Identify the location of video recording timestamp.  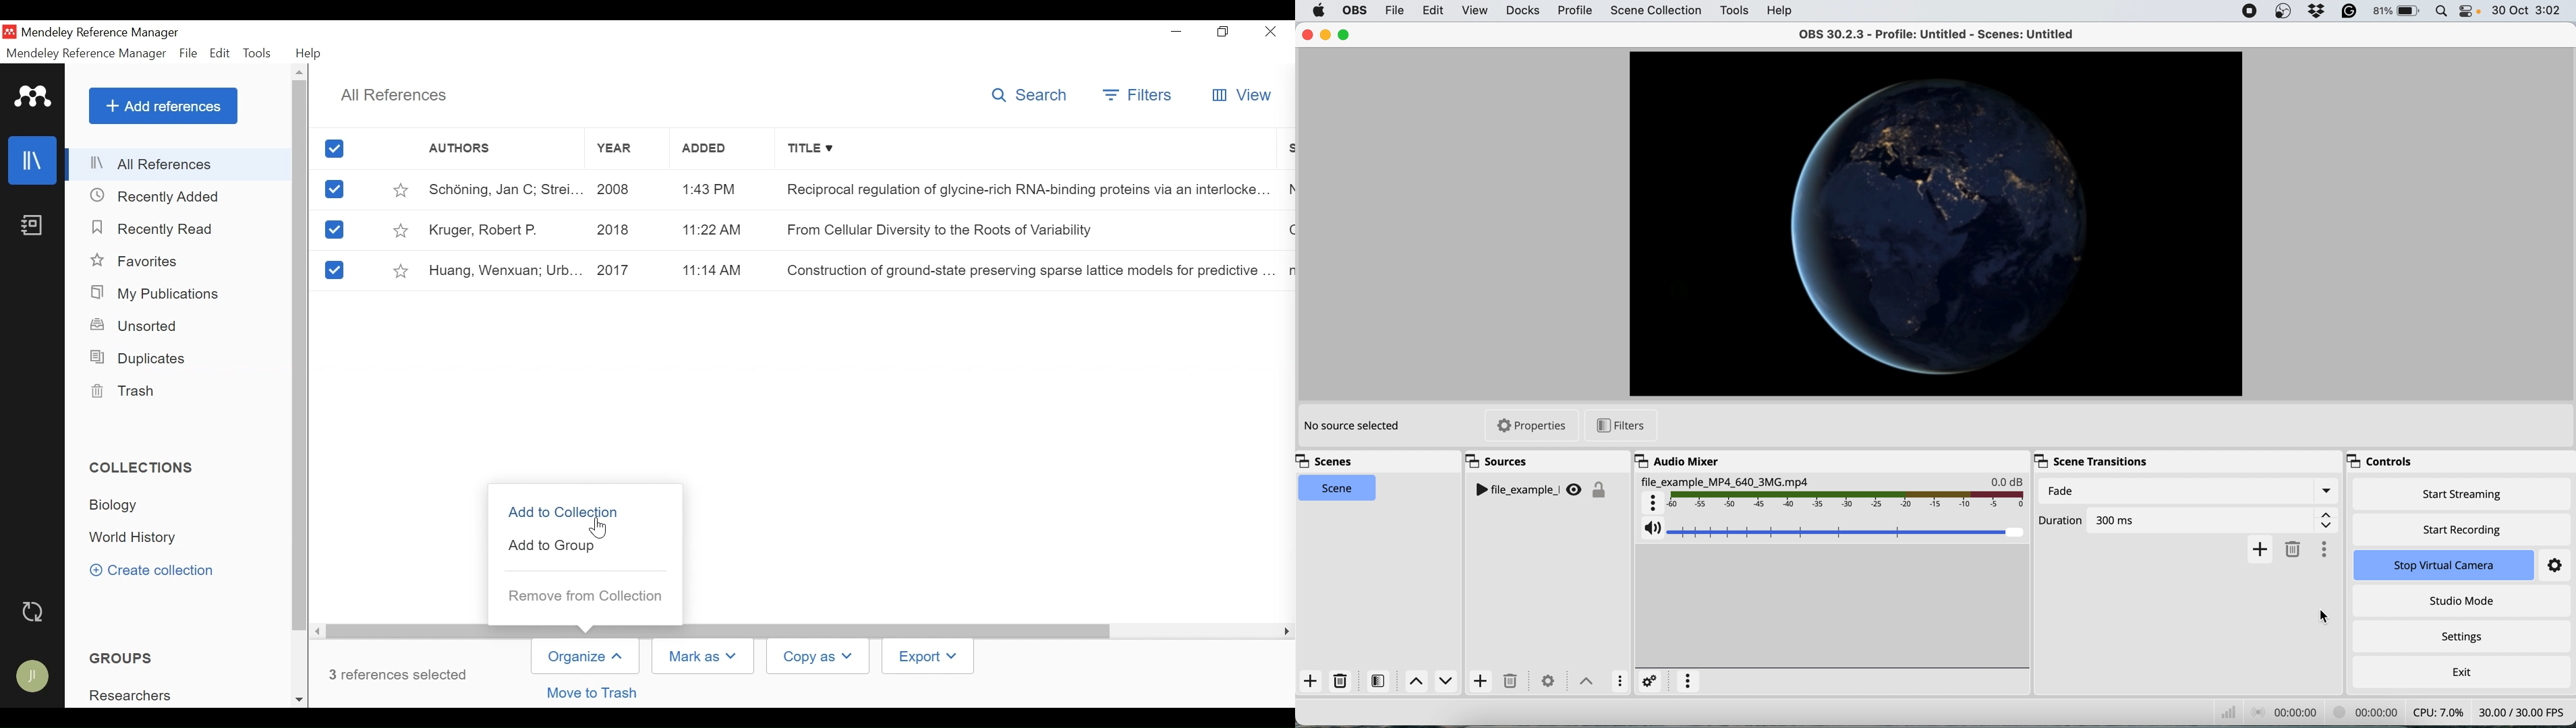
(2366, 712).